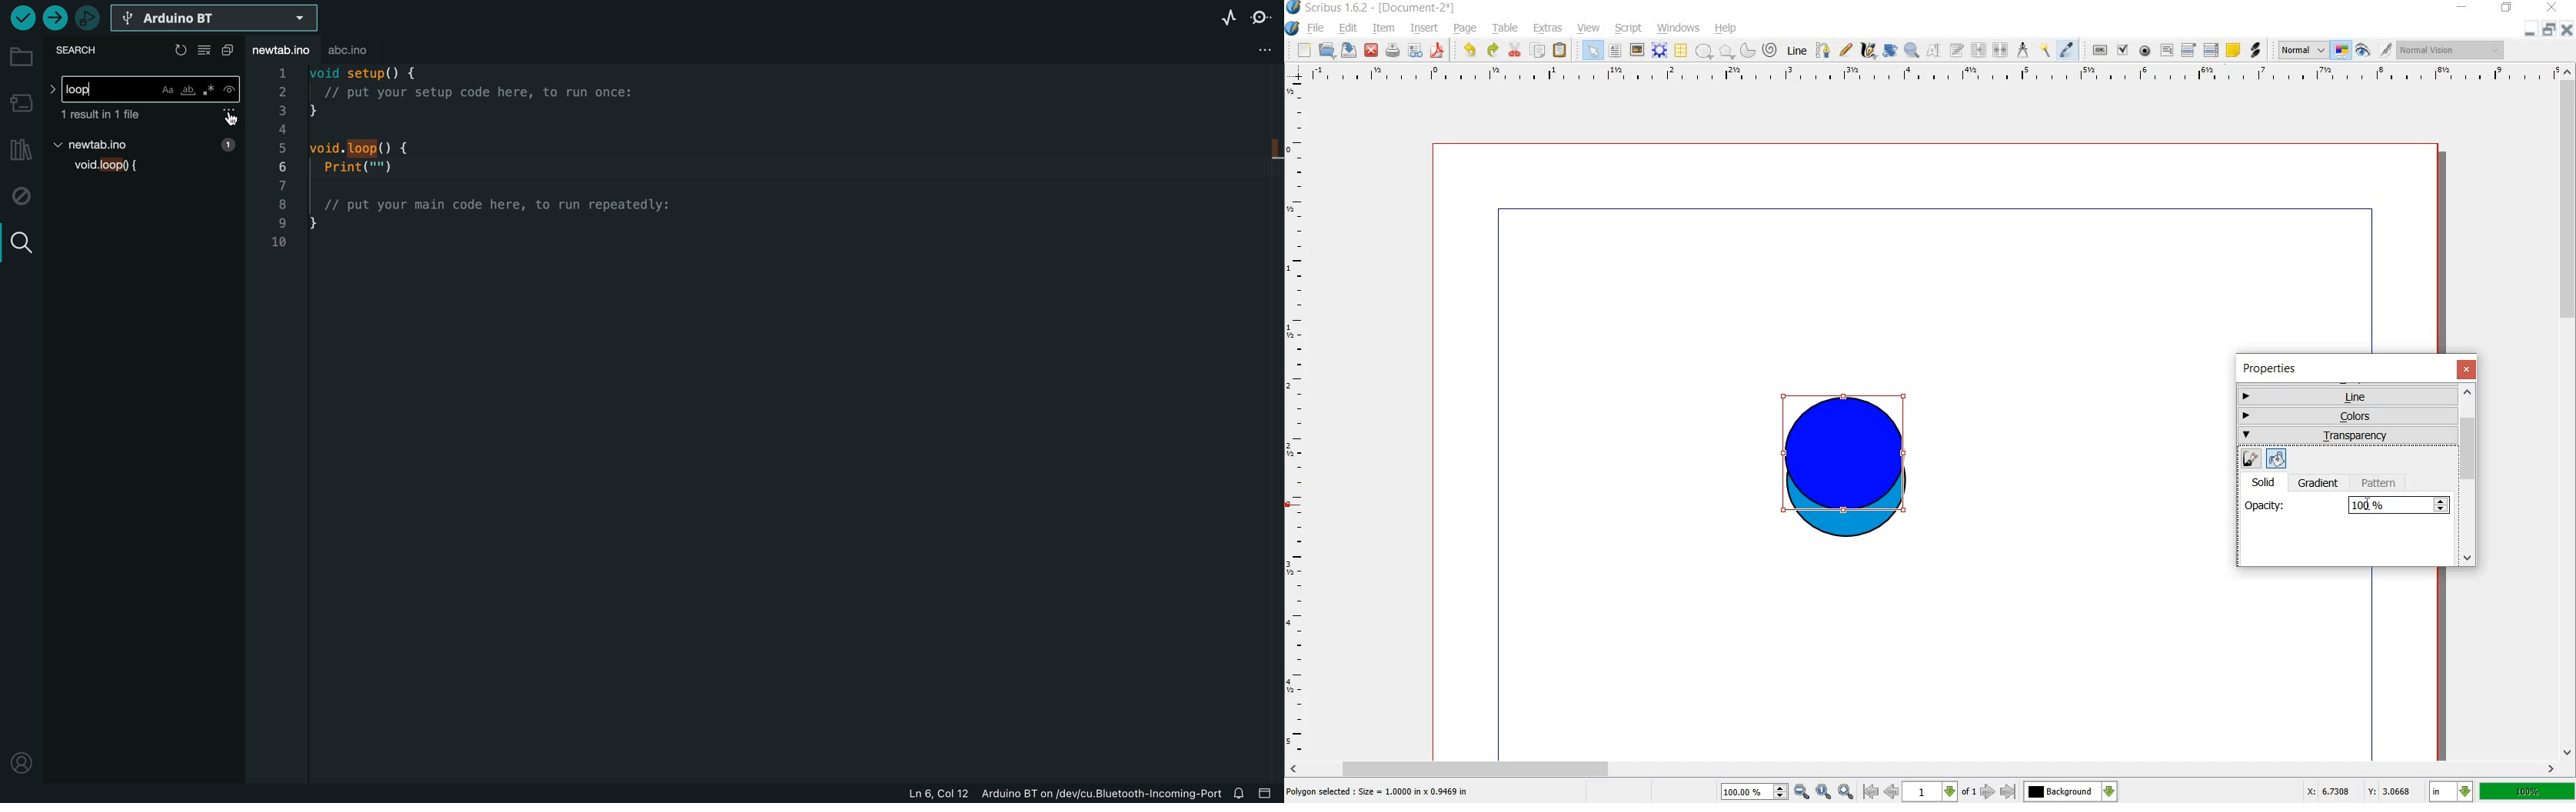 Image resolution: width=2576 pixels, height=812 pixels. I want to click on gradient, so click(2319, 484).